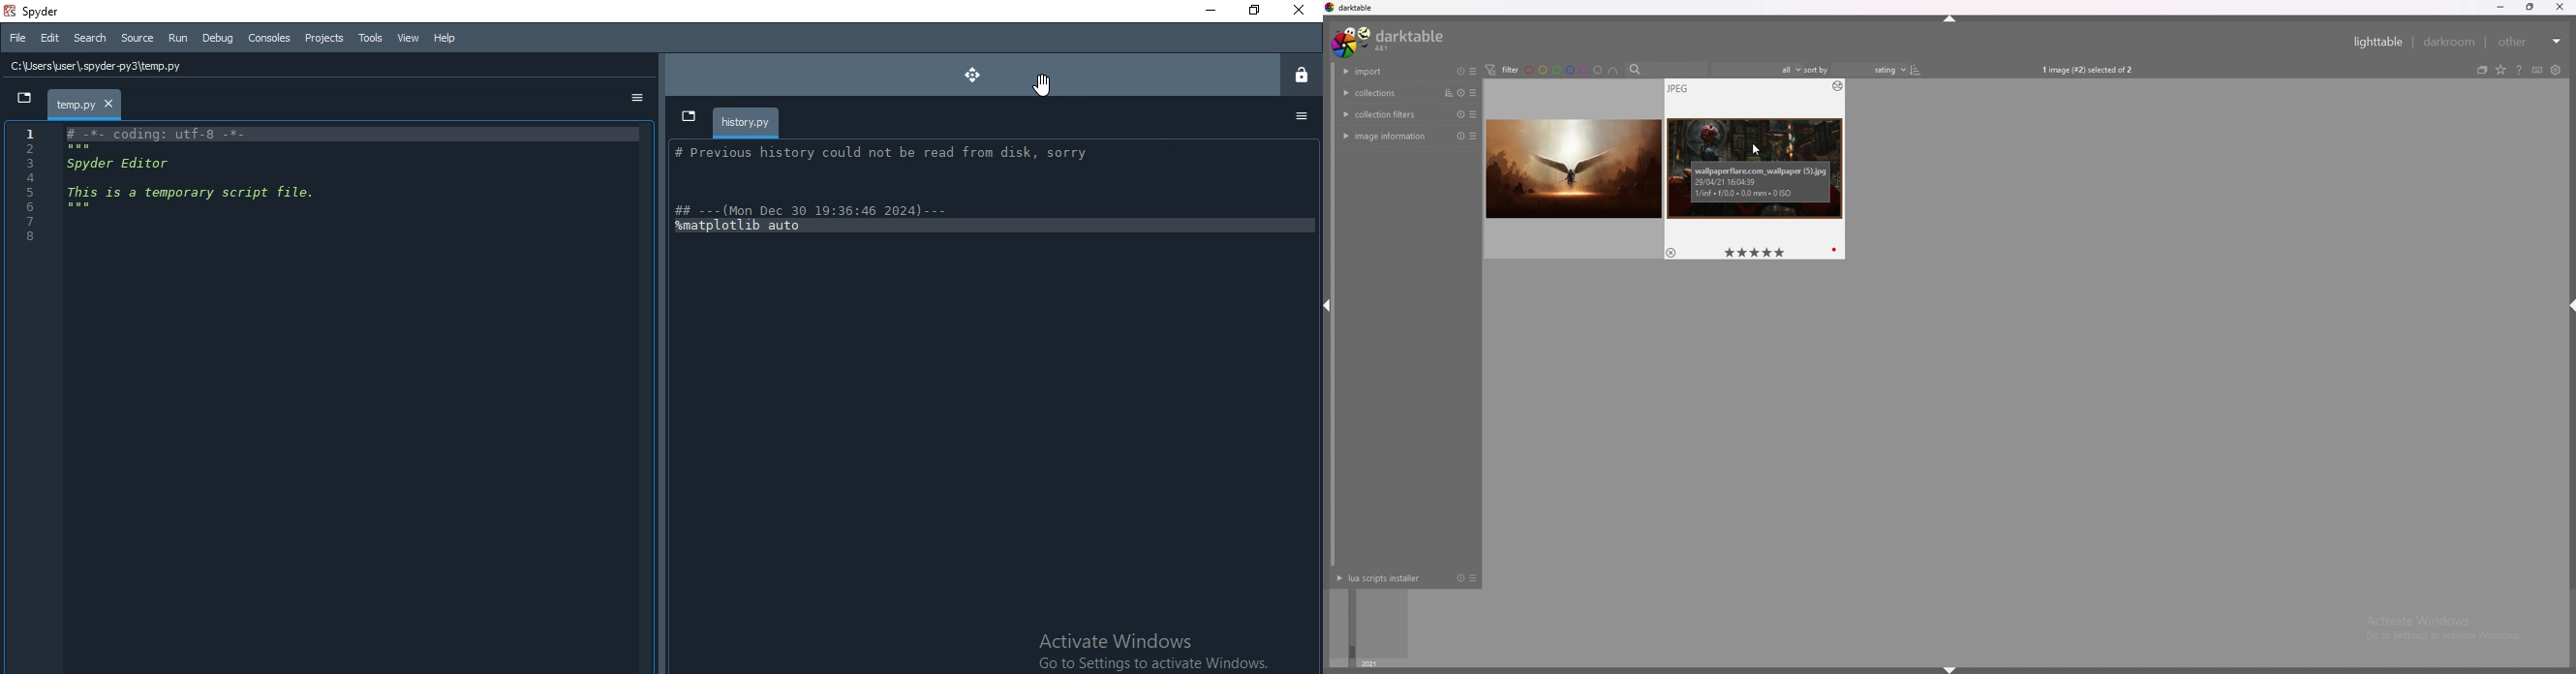 The height and width of the screenshot is (700, 2576). I want to click on show global preferences, so click(2556, 69).